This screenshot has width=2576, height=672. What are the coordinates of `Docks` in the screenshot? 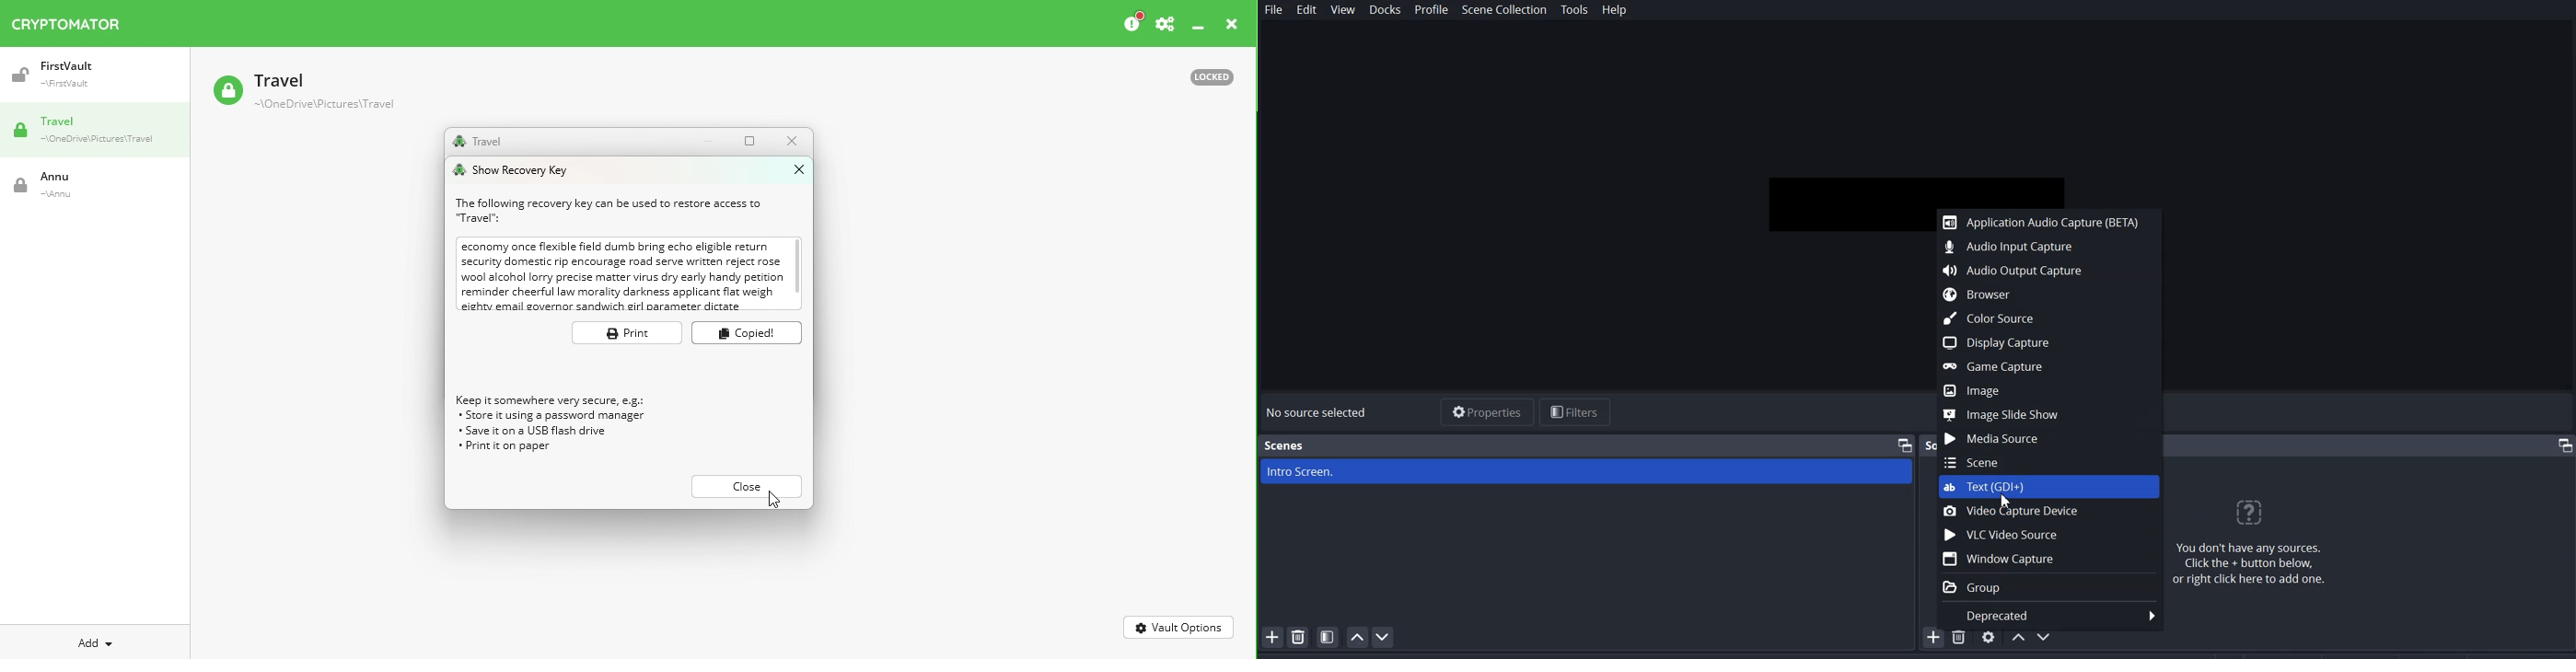 It's located at (1385, 10).